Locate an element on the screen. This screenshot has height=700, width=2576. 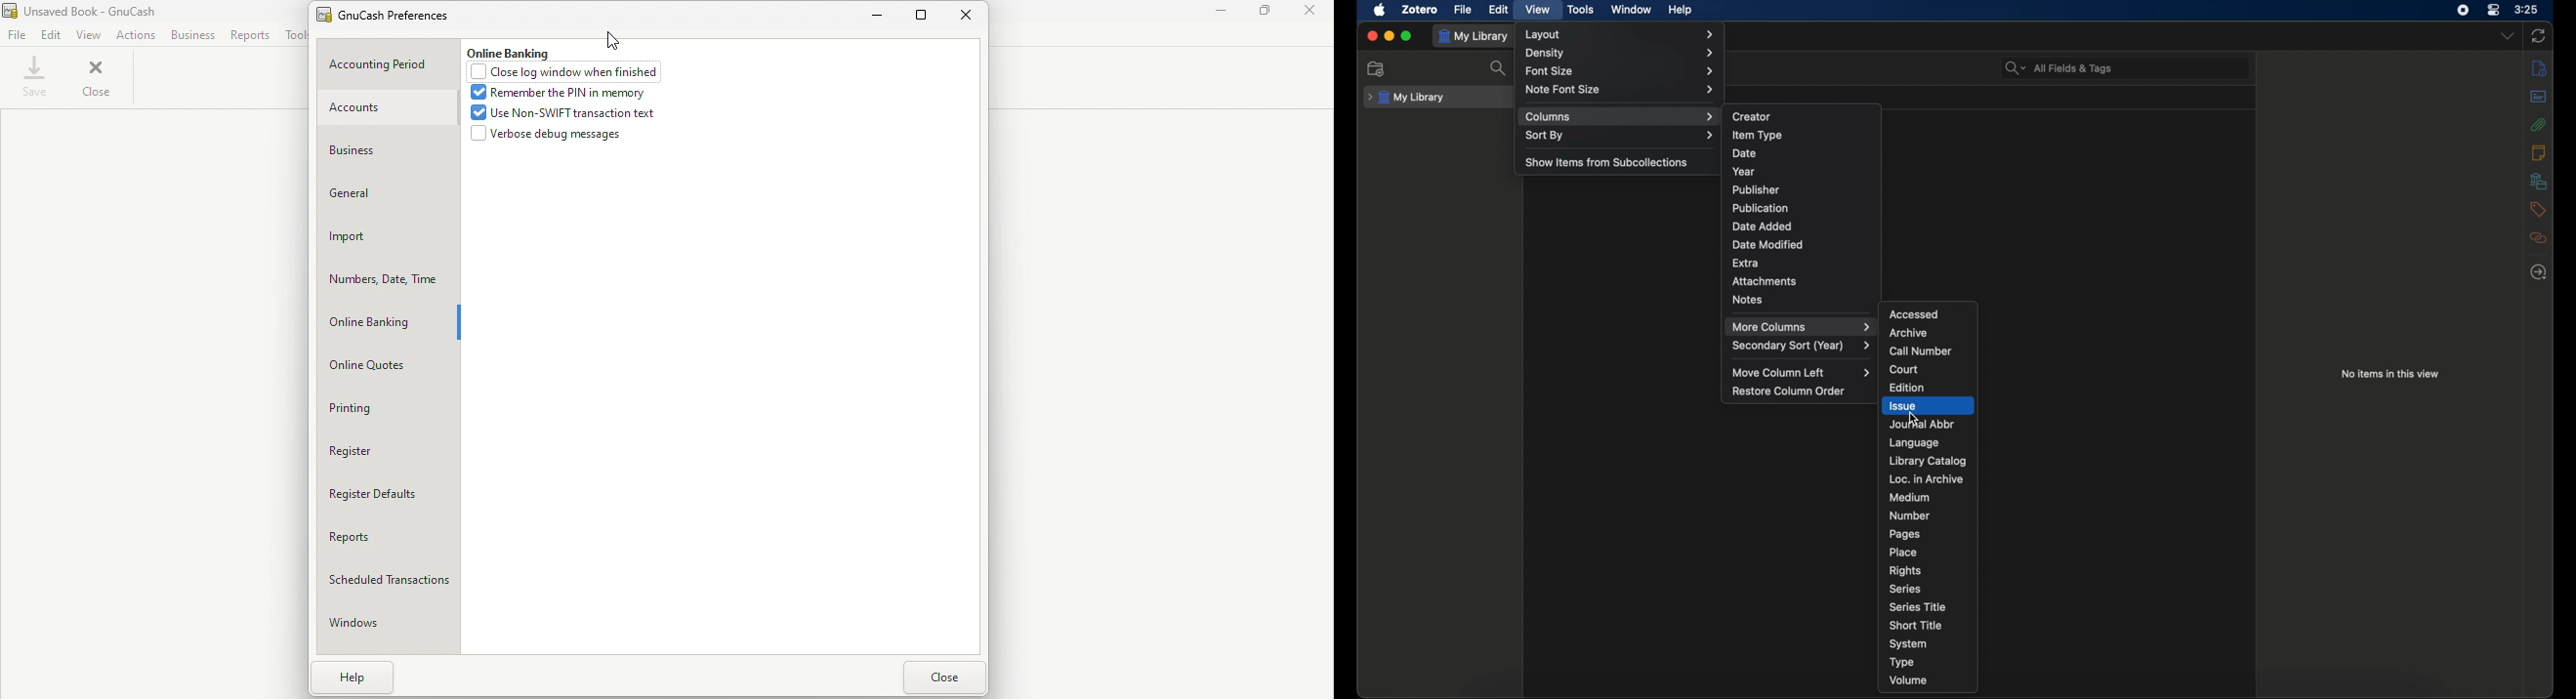
my library is located at coordinates (1475, 36).